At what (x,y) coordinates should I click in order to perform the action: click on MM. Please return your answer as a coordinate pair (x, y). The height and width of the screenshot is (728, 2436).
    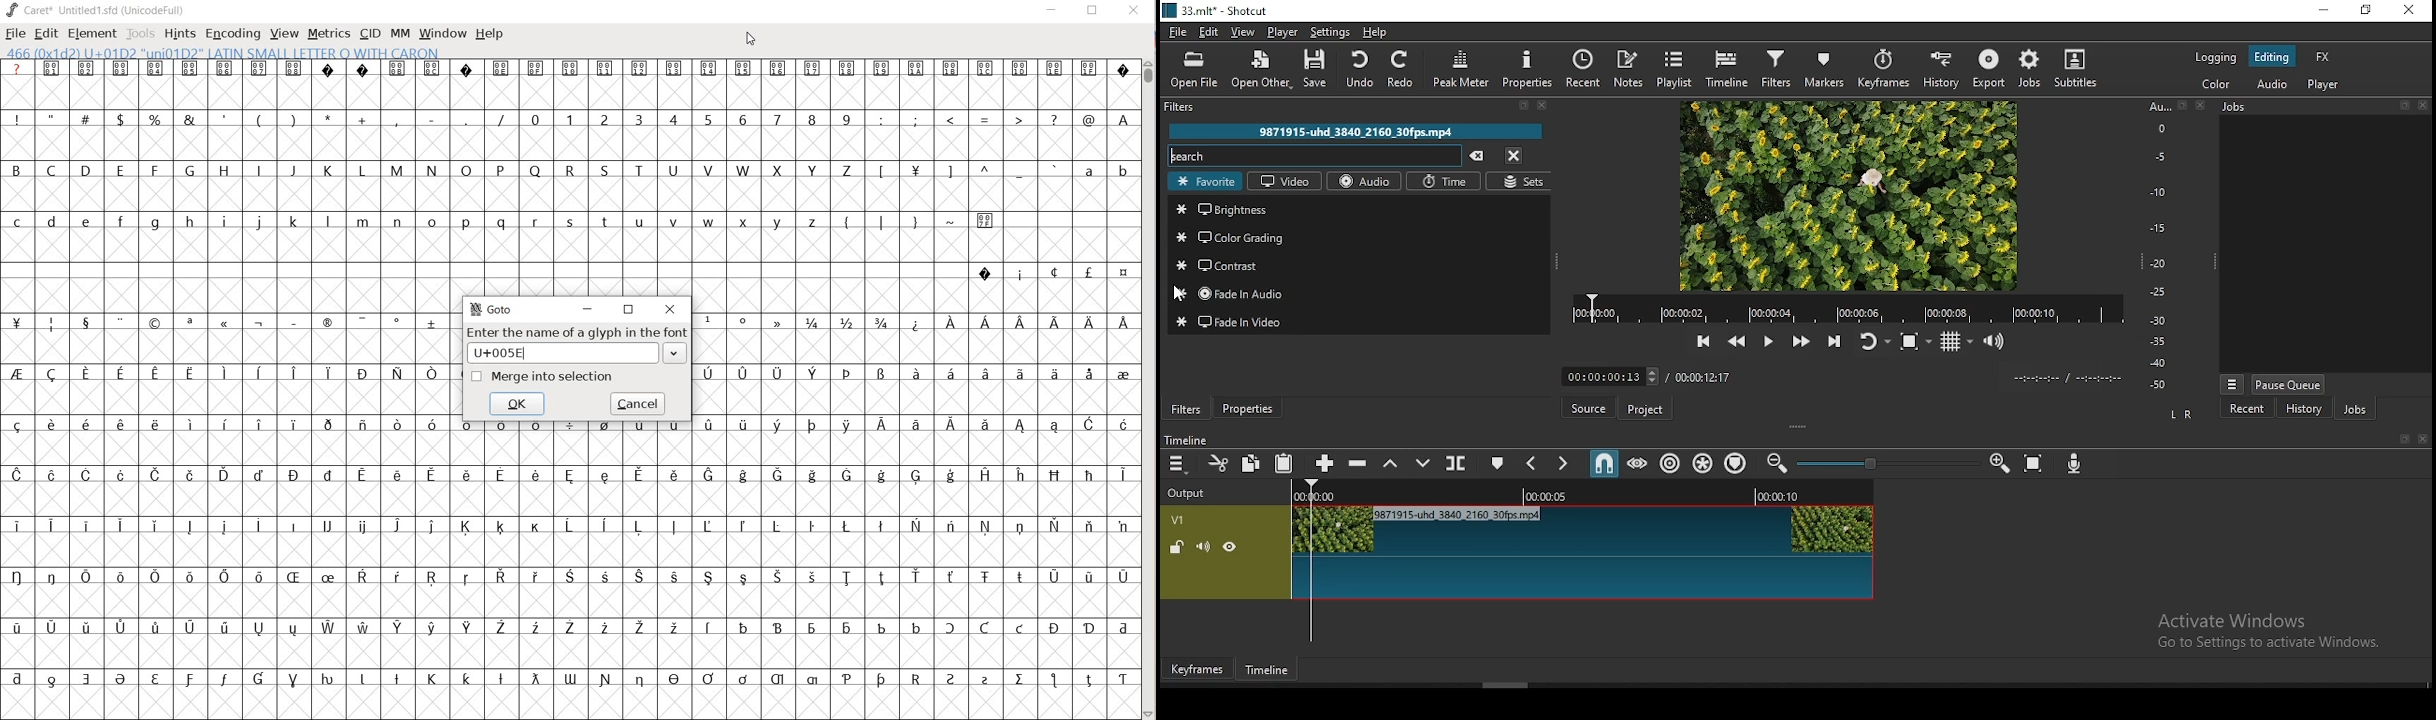
    Looking at the image, I should click on (397, 33).